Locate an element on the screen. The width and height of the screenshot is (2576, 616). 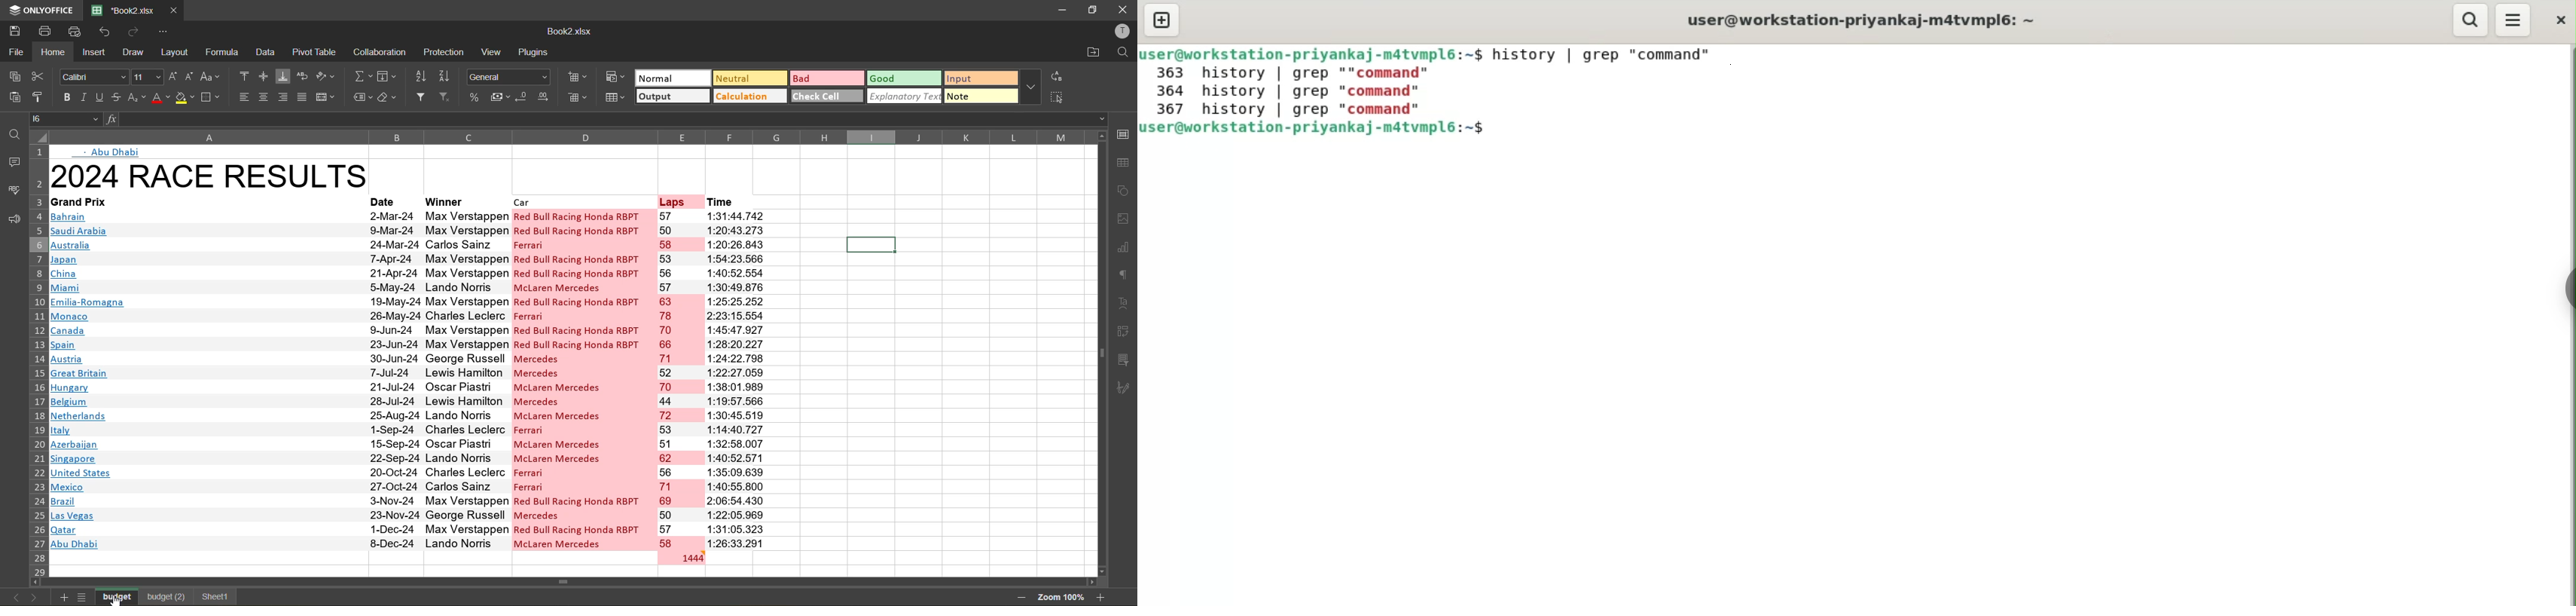
column names is located at coordinates (564, 137).